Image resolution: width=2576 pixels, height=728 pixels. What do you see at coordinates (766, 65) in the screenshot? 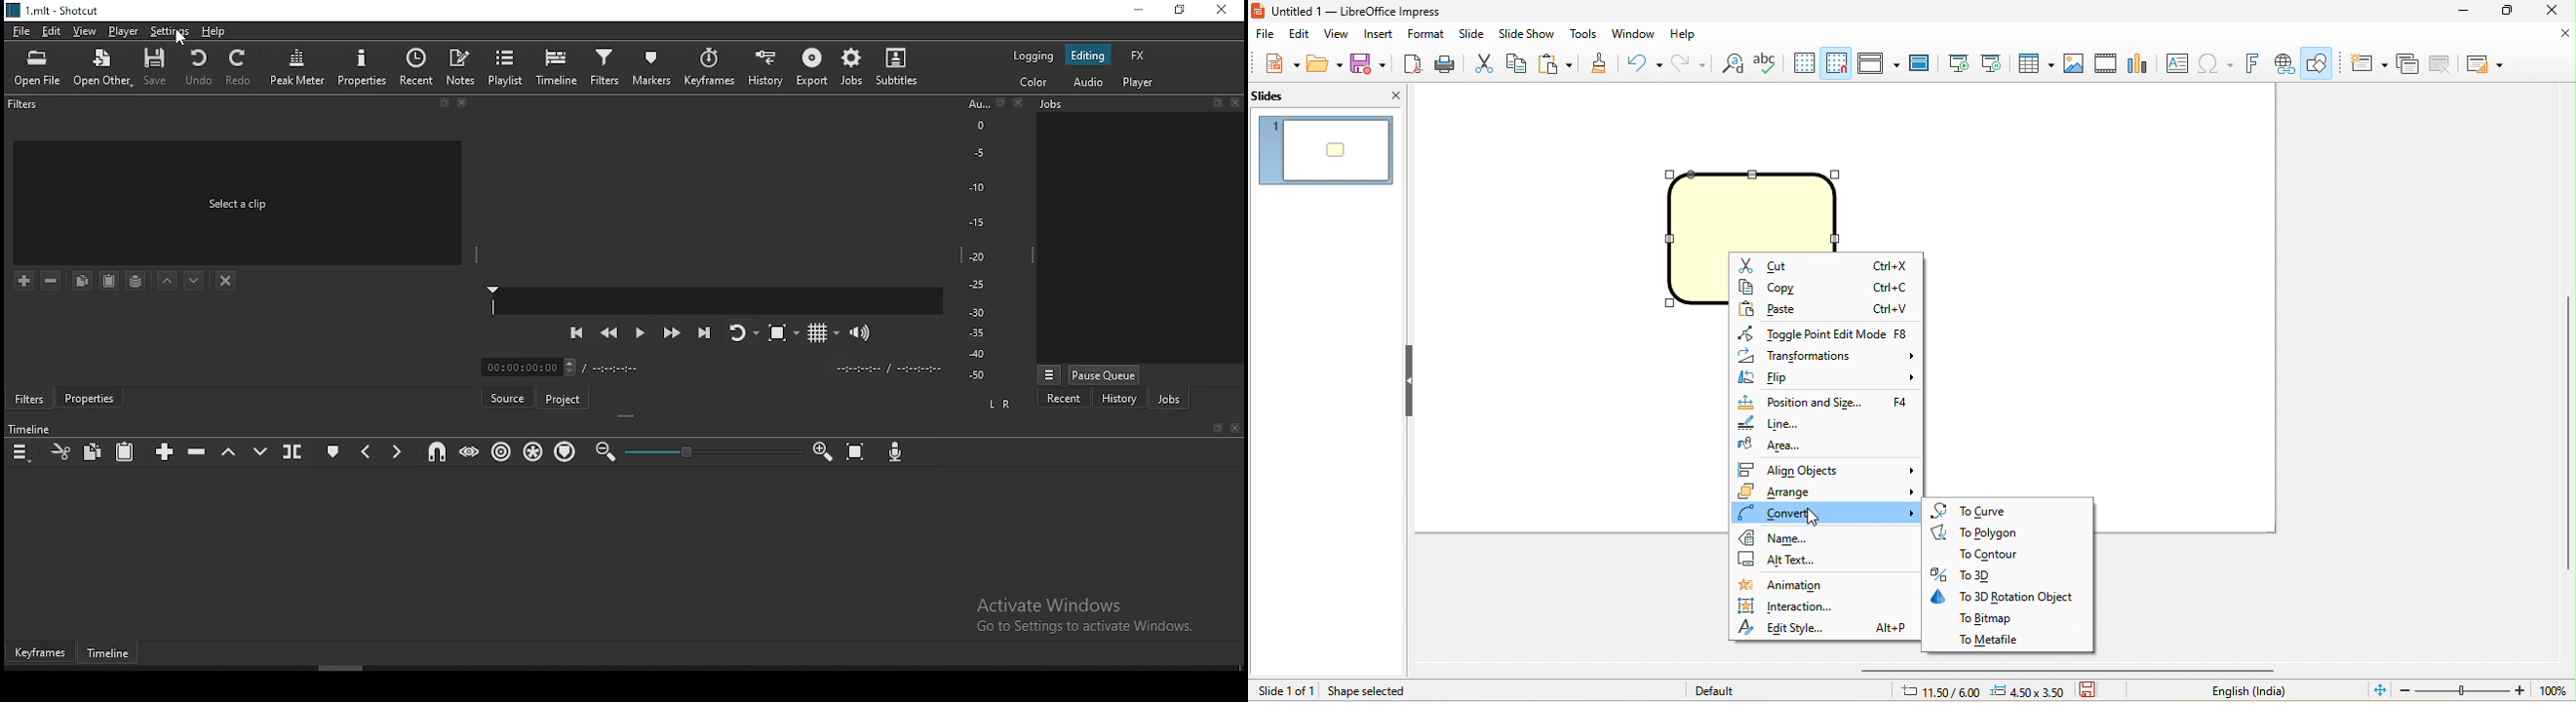
I see `history` at bounding box center [766, 65].